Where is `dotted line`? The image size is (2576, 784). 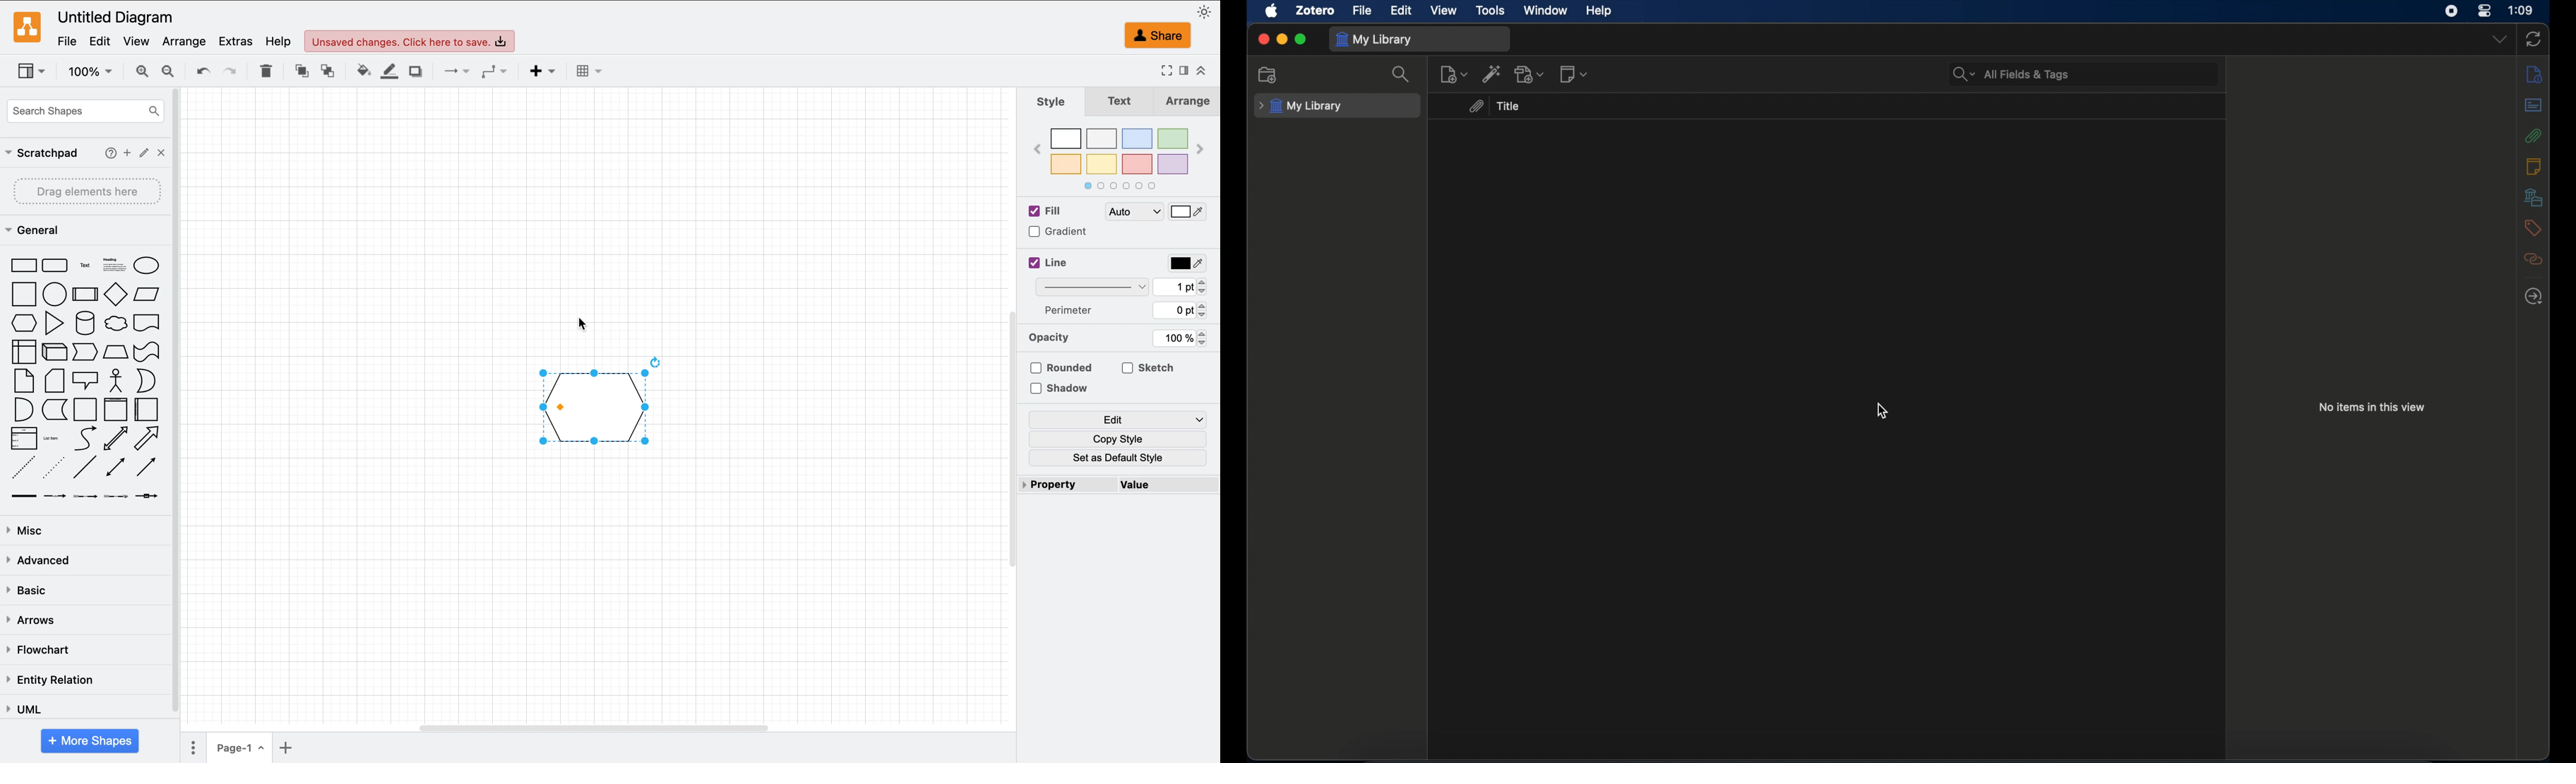 dotted line is located at coordinates (55, 466).